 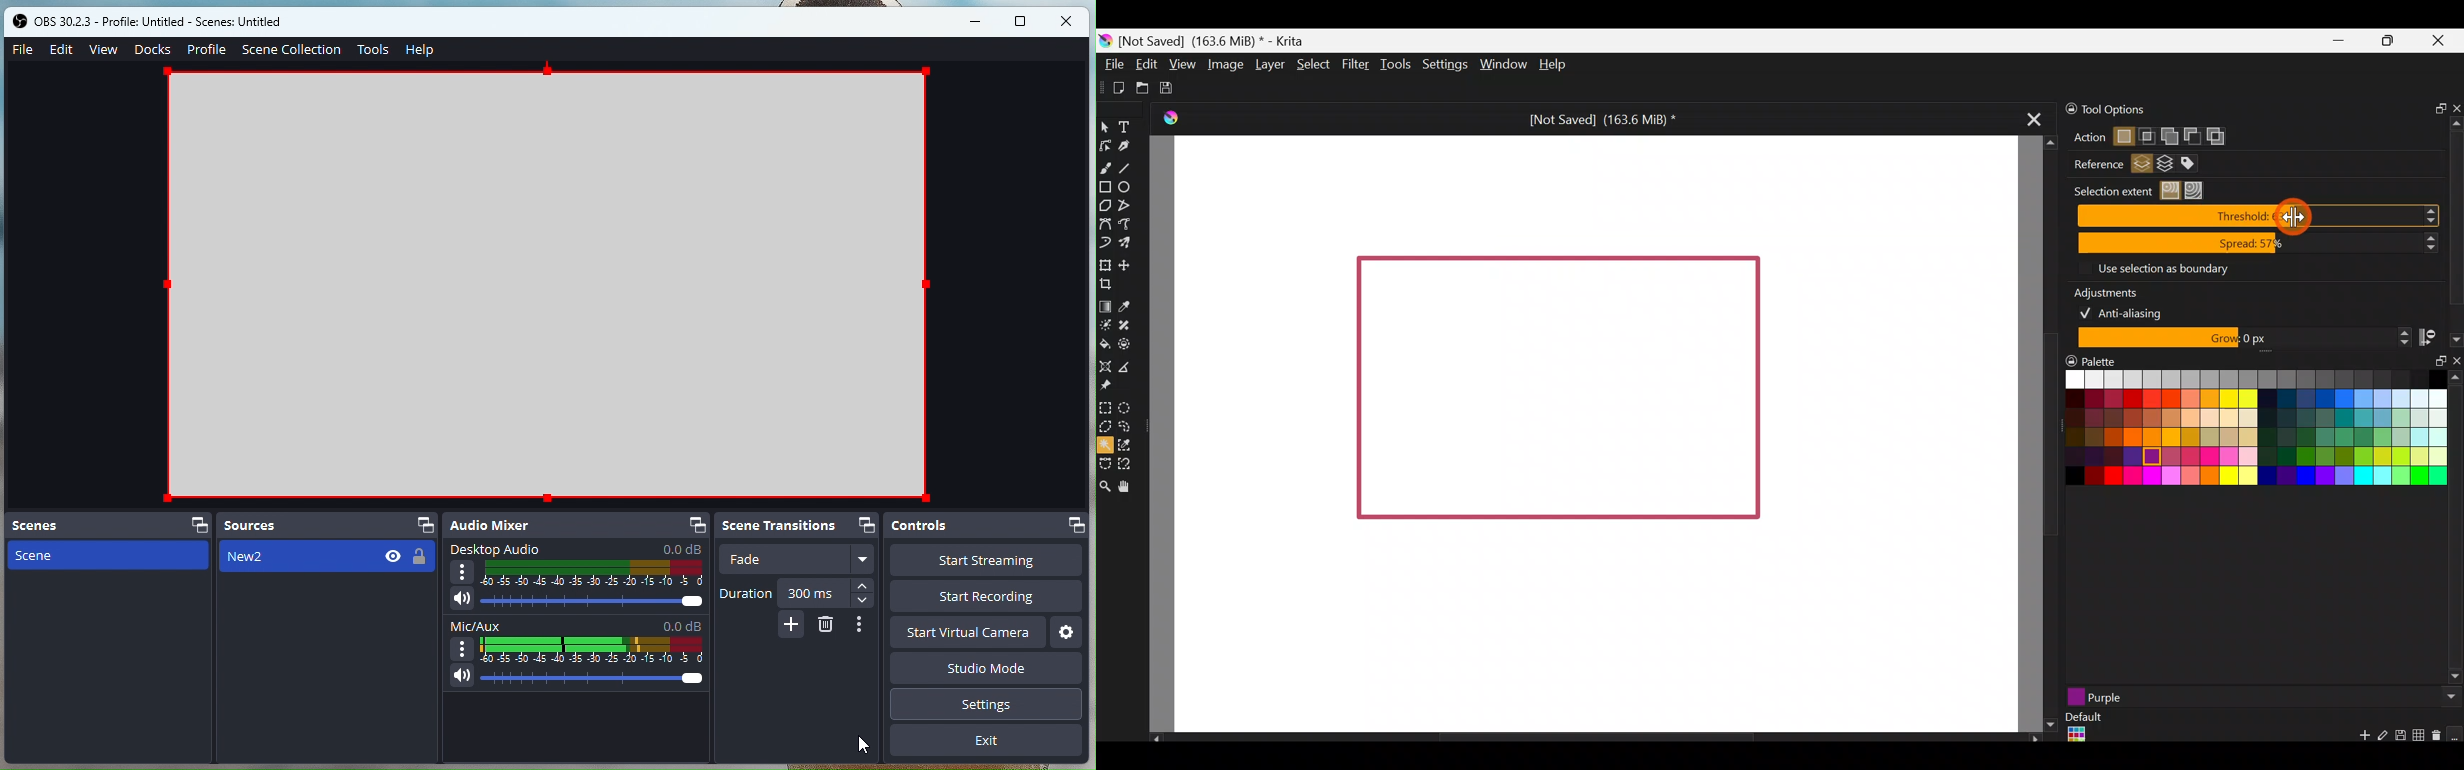 What do you see at coordinates (2163, 267) in the screenshot?
I see `Use selection as boundary` at bounding box center [2163, 267].